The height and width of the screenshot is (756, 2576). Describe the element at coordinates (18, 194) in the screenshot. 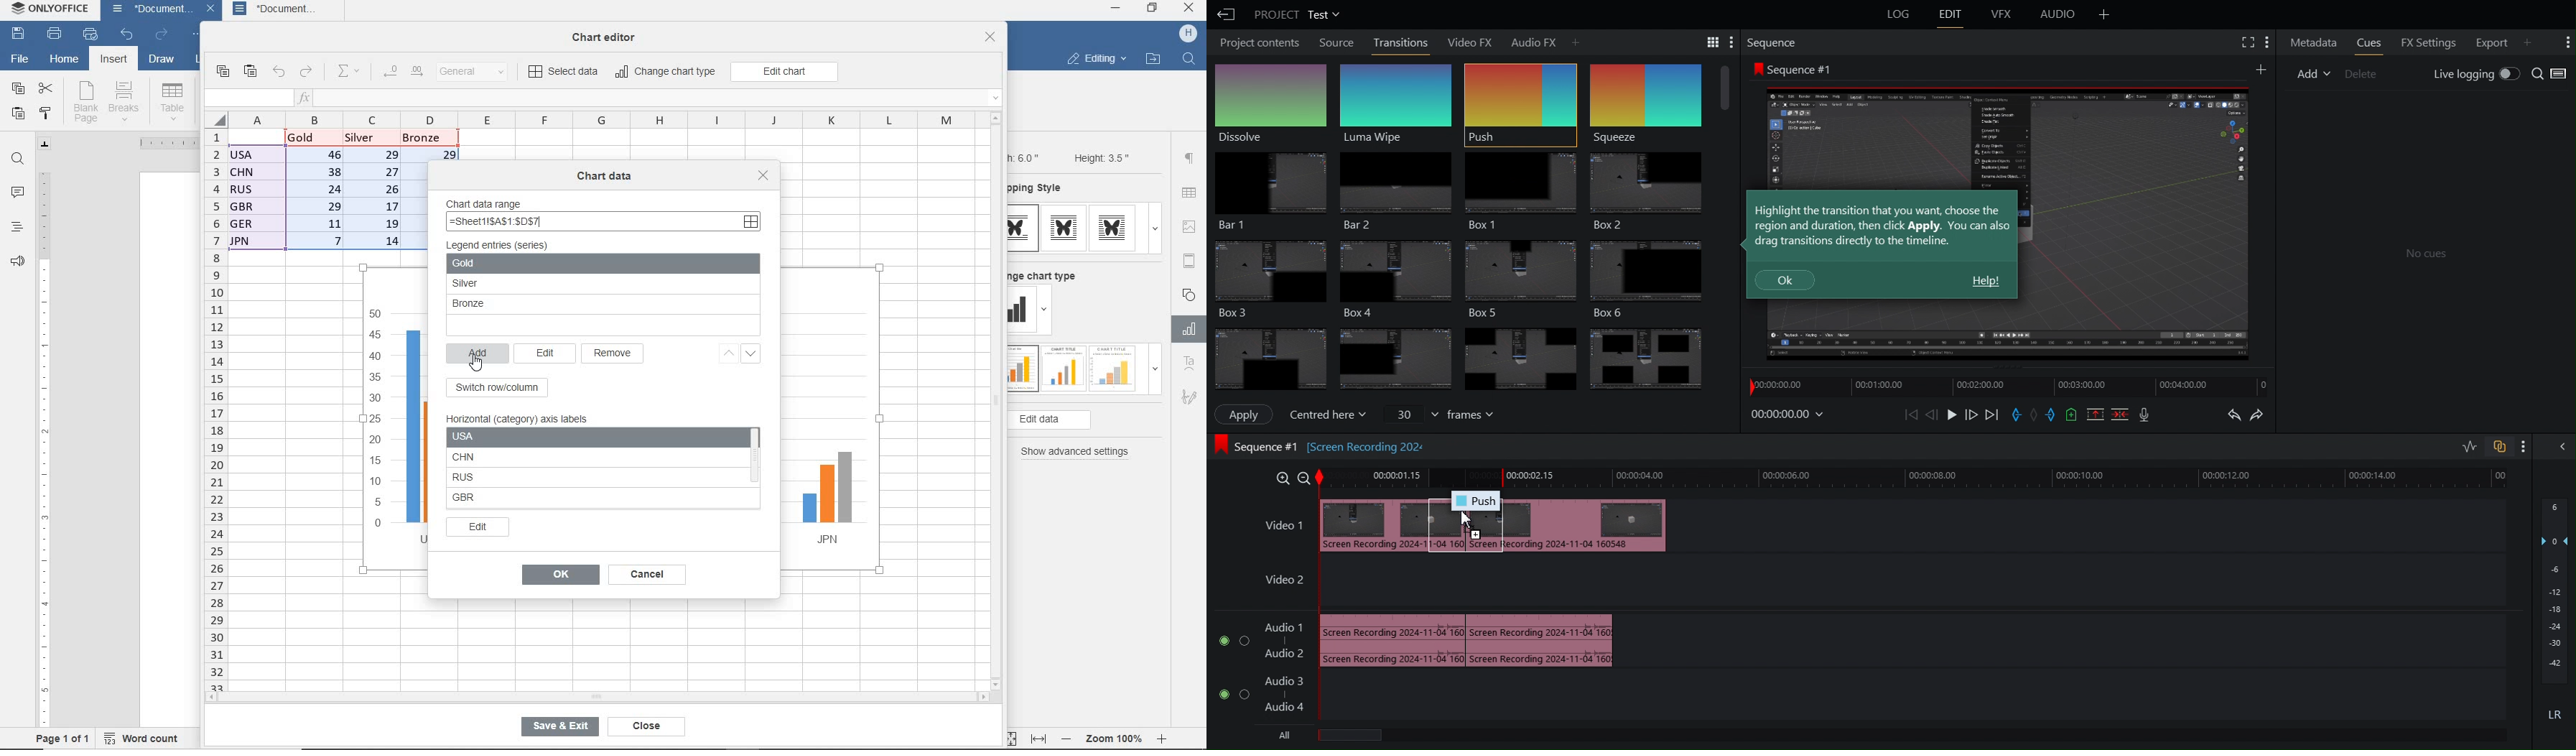

I see `comments` at that location.